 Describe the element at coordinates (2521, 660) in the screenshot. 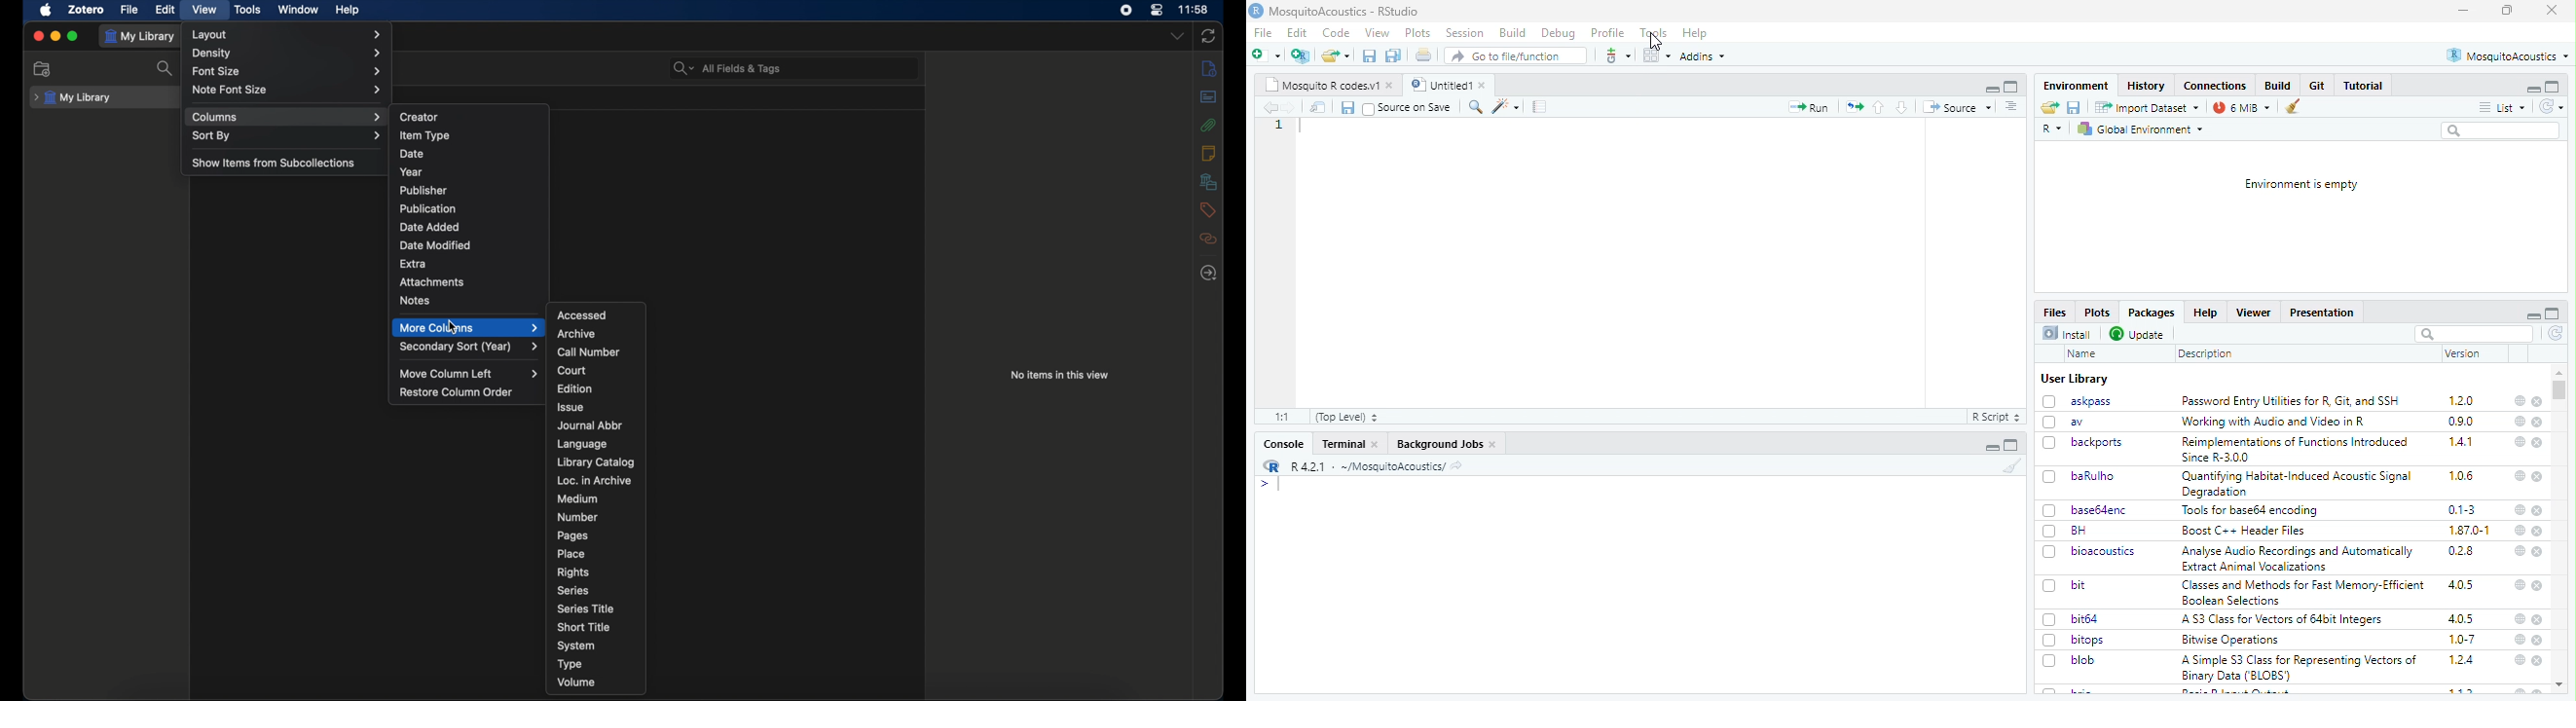

I see `web` at that location.